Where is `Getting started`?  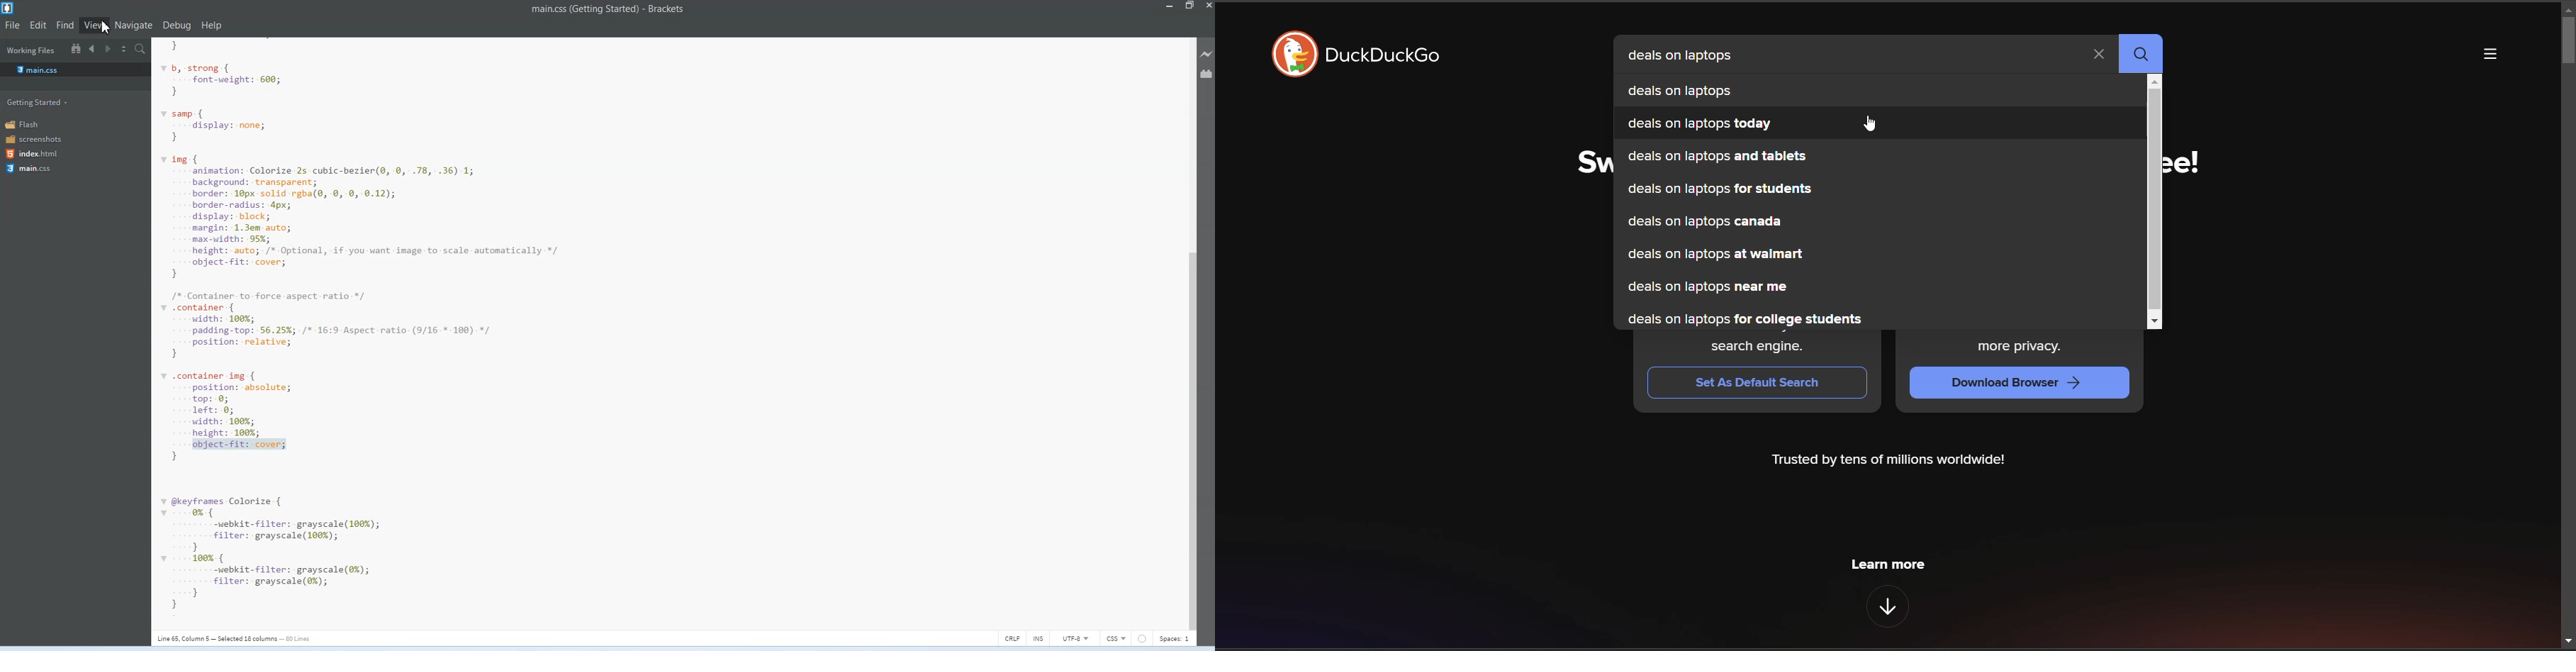 Getting started is located at coordinates (37, 103).